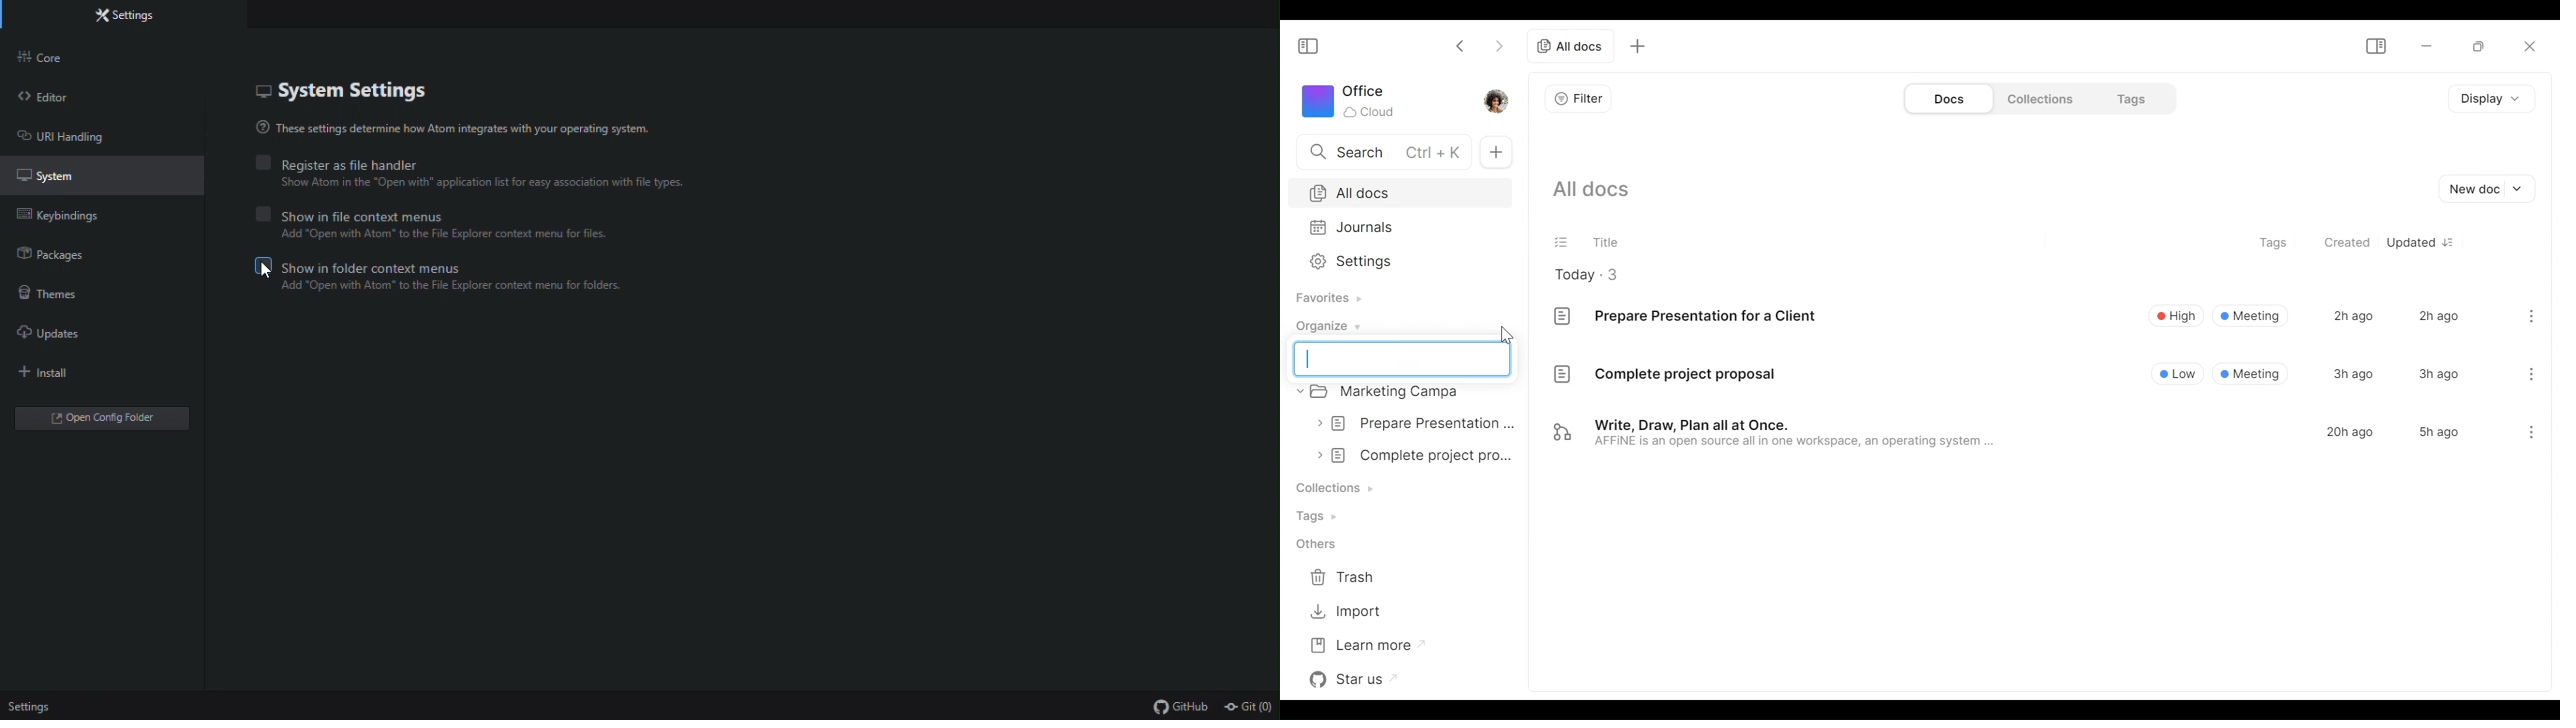  I want to click on menu icon, so click(2531, 372).